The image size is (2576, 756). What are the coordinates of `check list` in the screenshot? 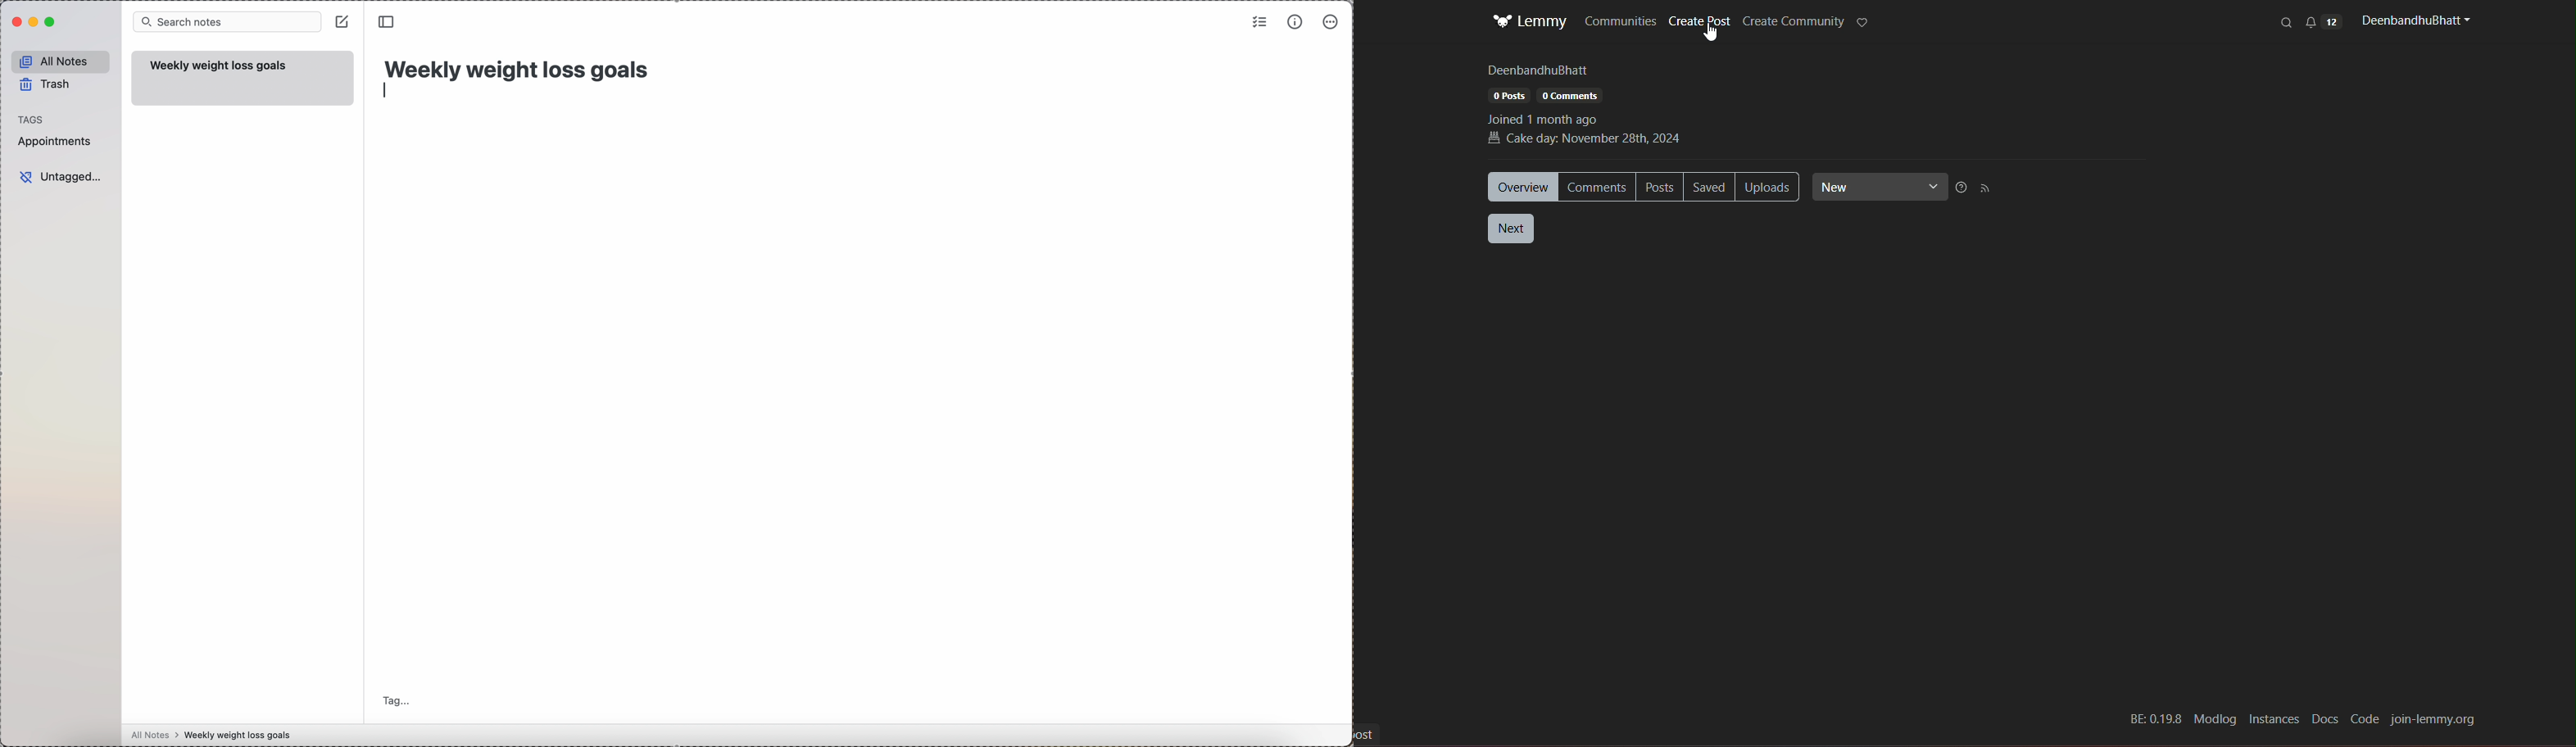 It's located at (1258, 23).